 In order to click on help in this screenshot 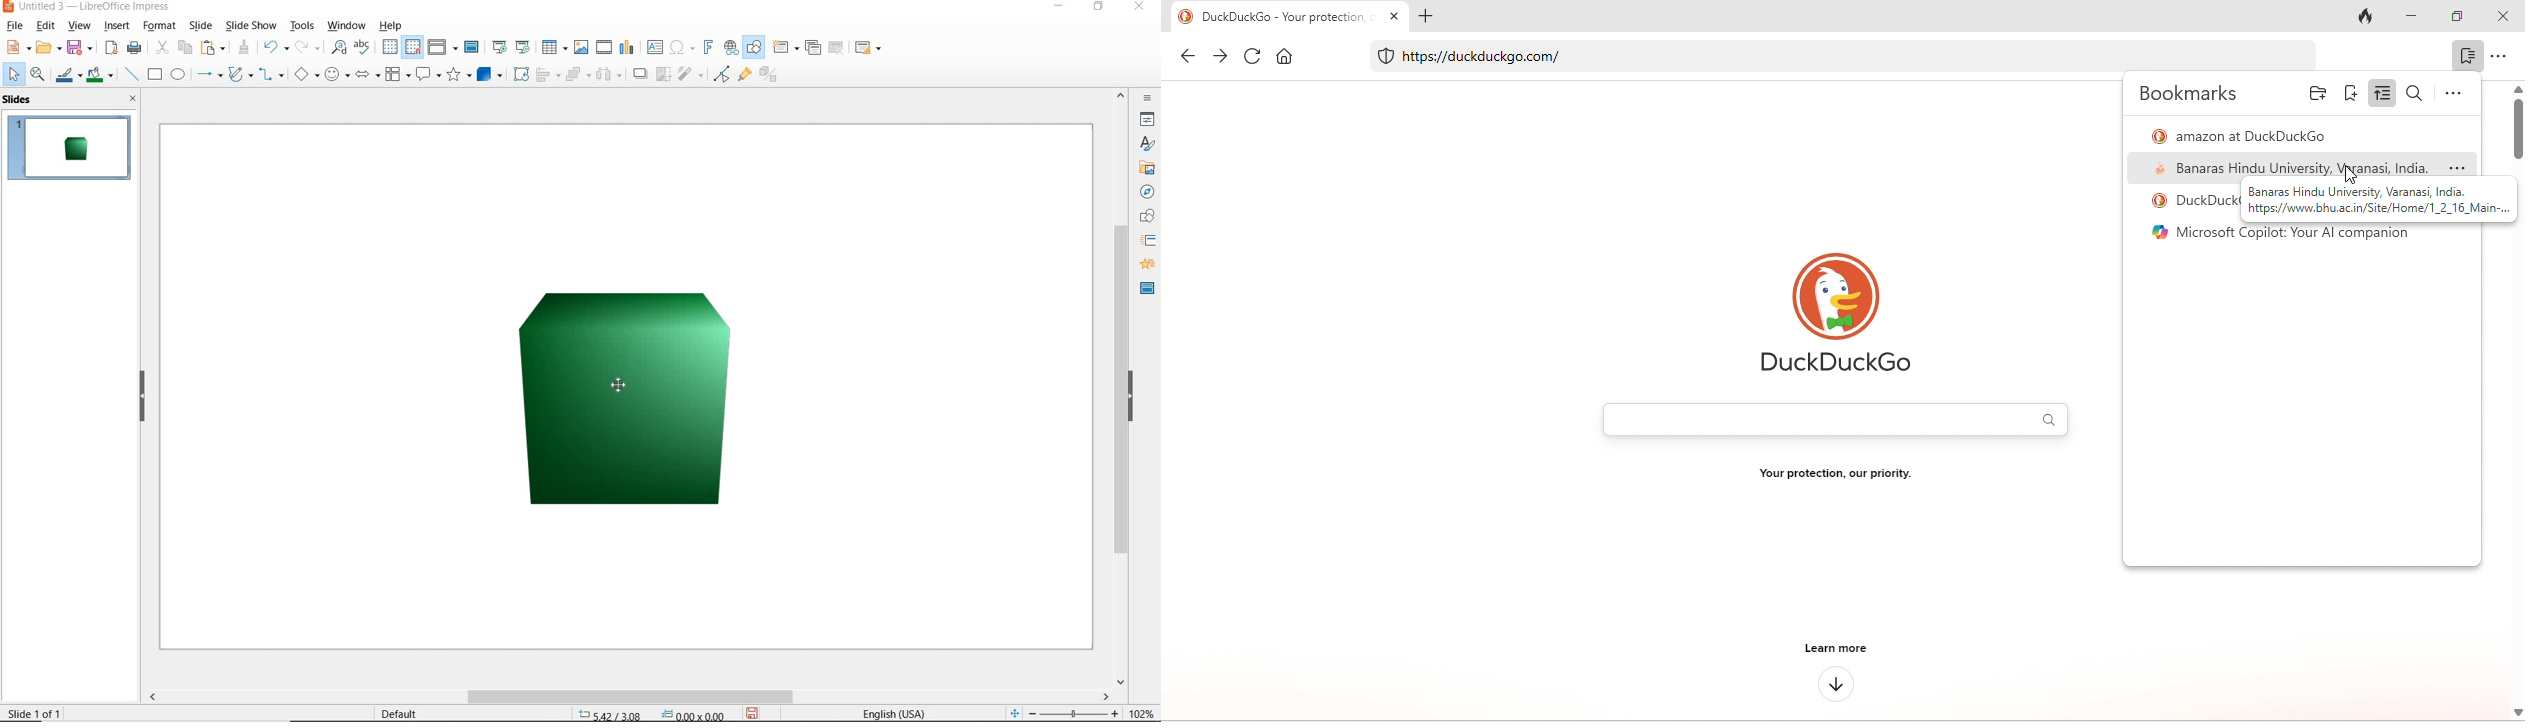, I will do `click(394, 26)`.